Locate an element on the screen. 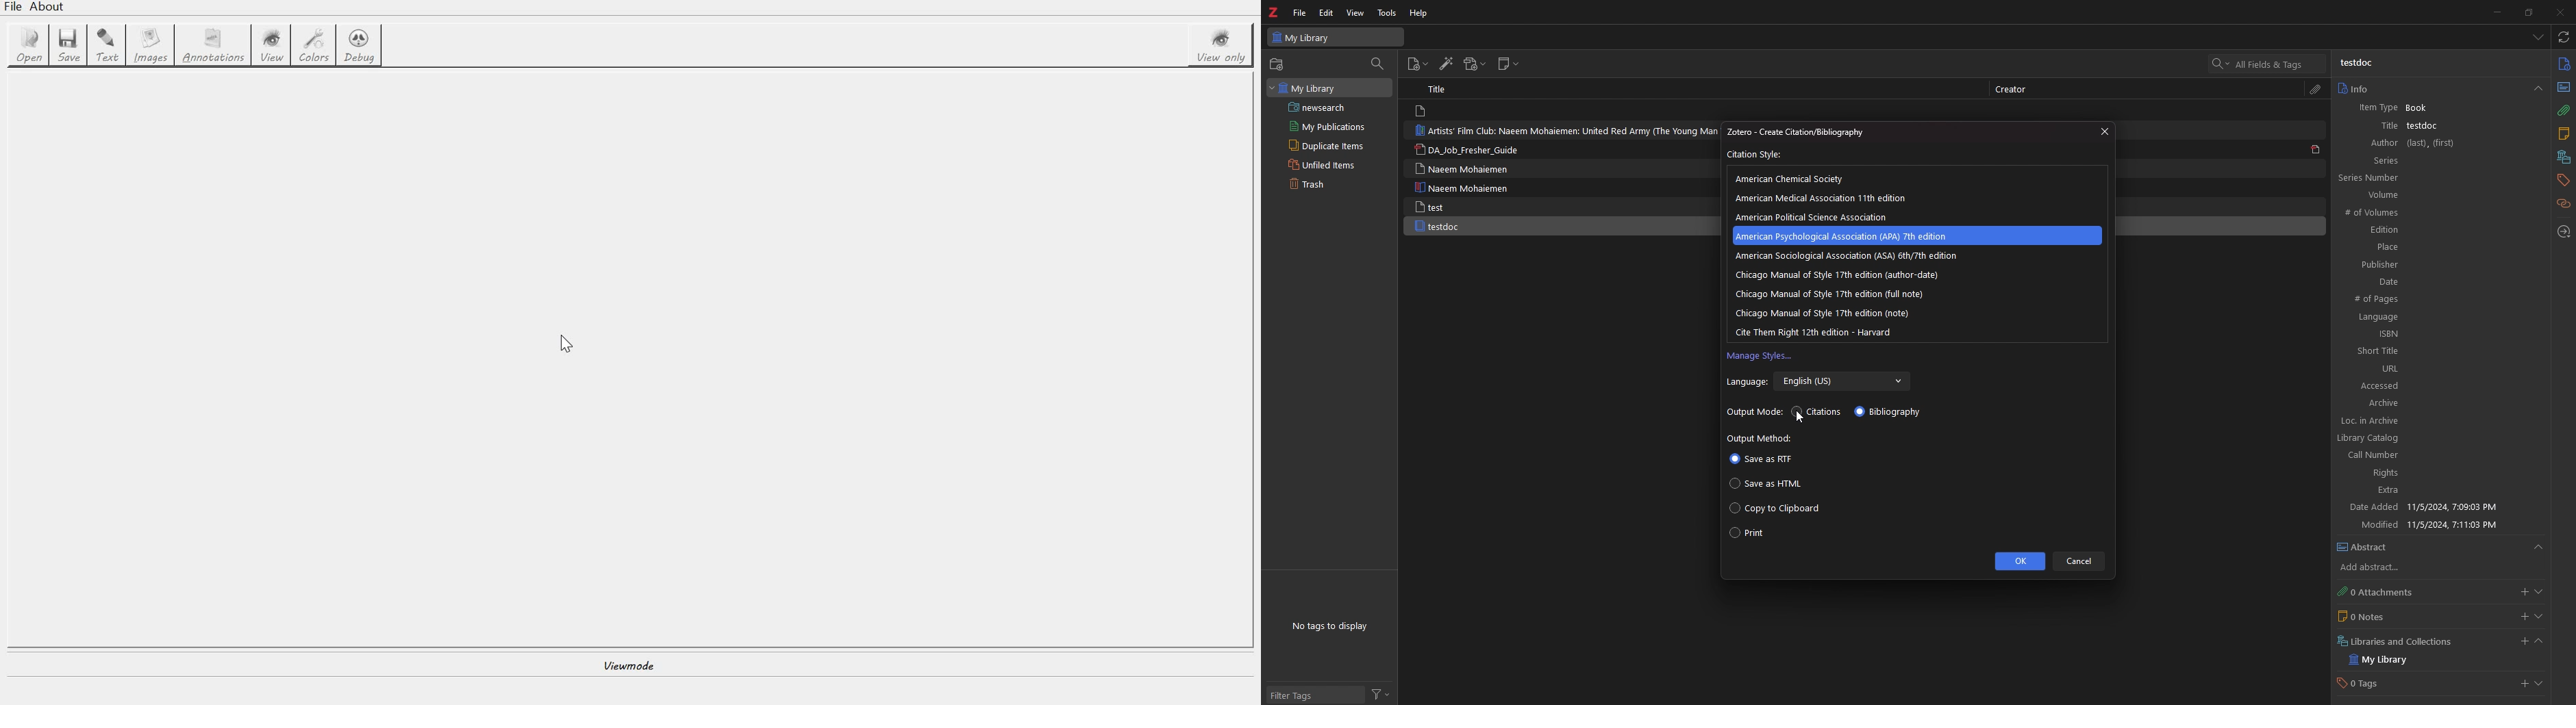 This screenshot has width=2576, height=728. Date is located at coordinates (2434, 281).